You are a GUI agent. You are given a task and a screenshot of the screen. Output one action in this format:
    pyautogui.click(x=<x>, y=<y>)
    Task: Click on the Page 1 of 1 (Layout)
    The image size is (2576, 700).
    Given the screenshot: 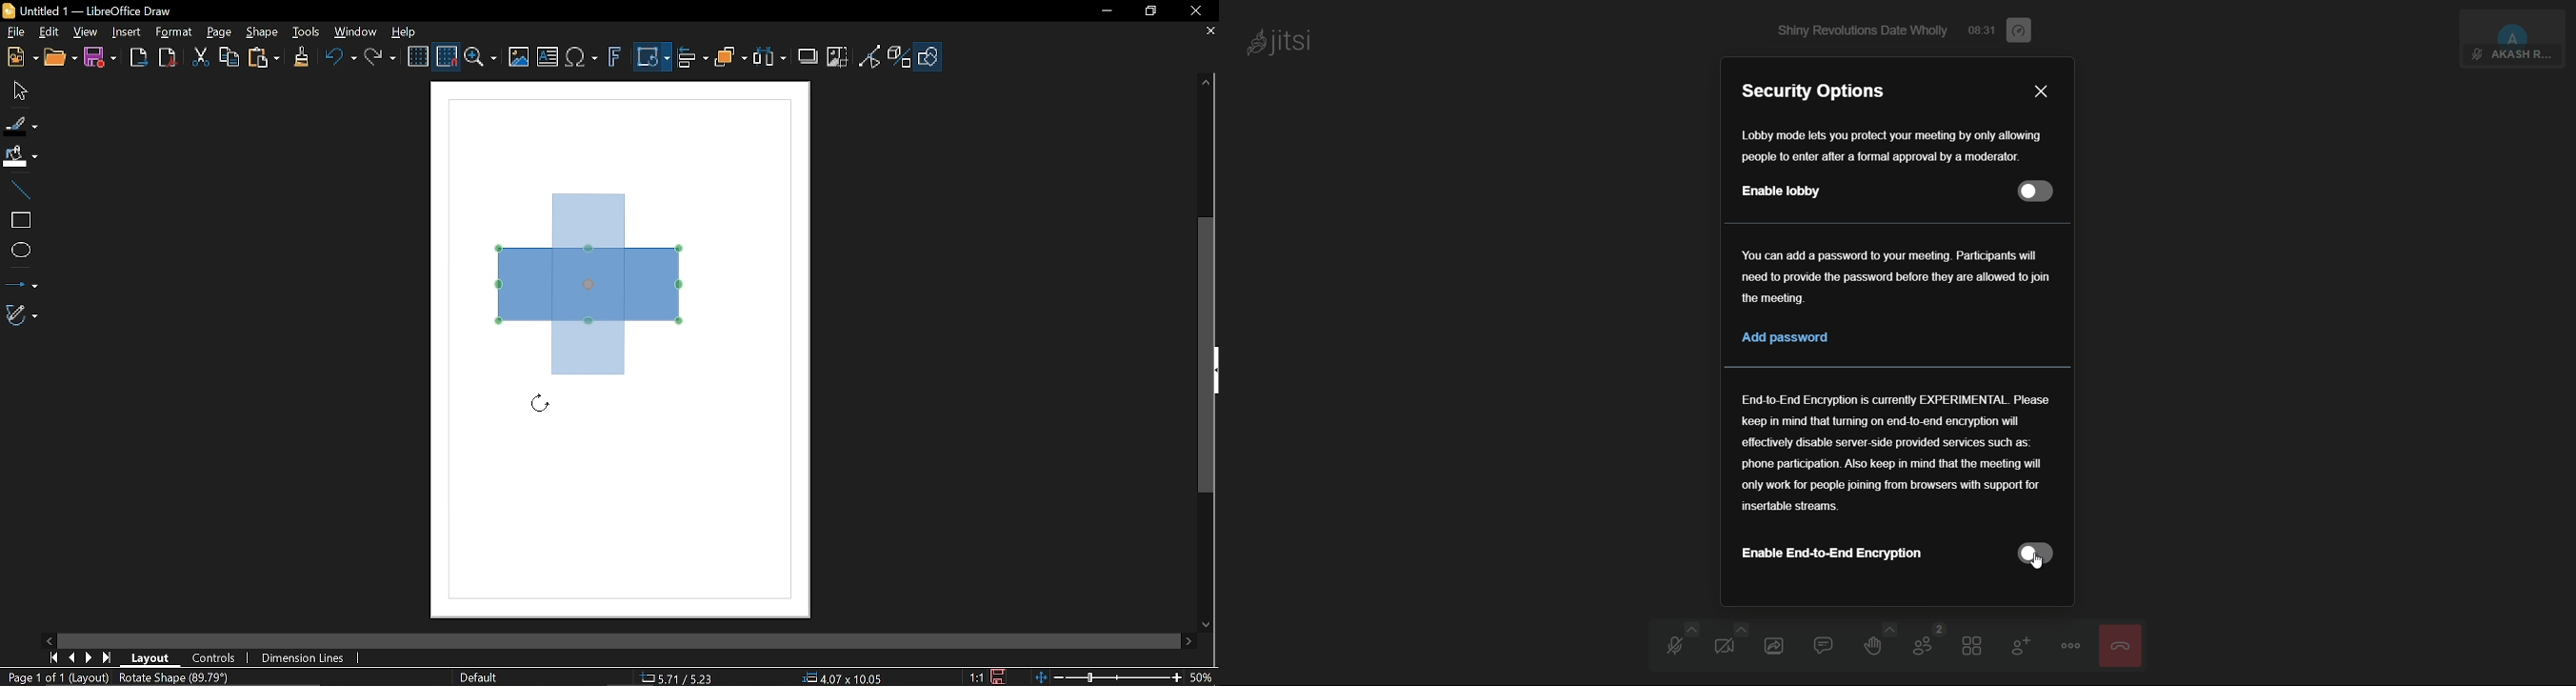 What is the action you would take?
    pyautogui.click(x=57, y=678)
    